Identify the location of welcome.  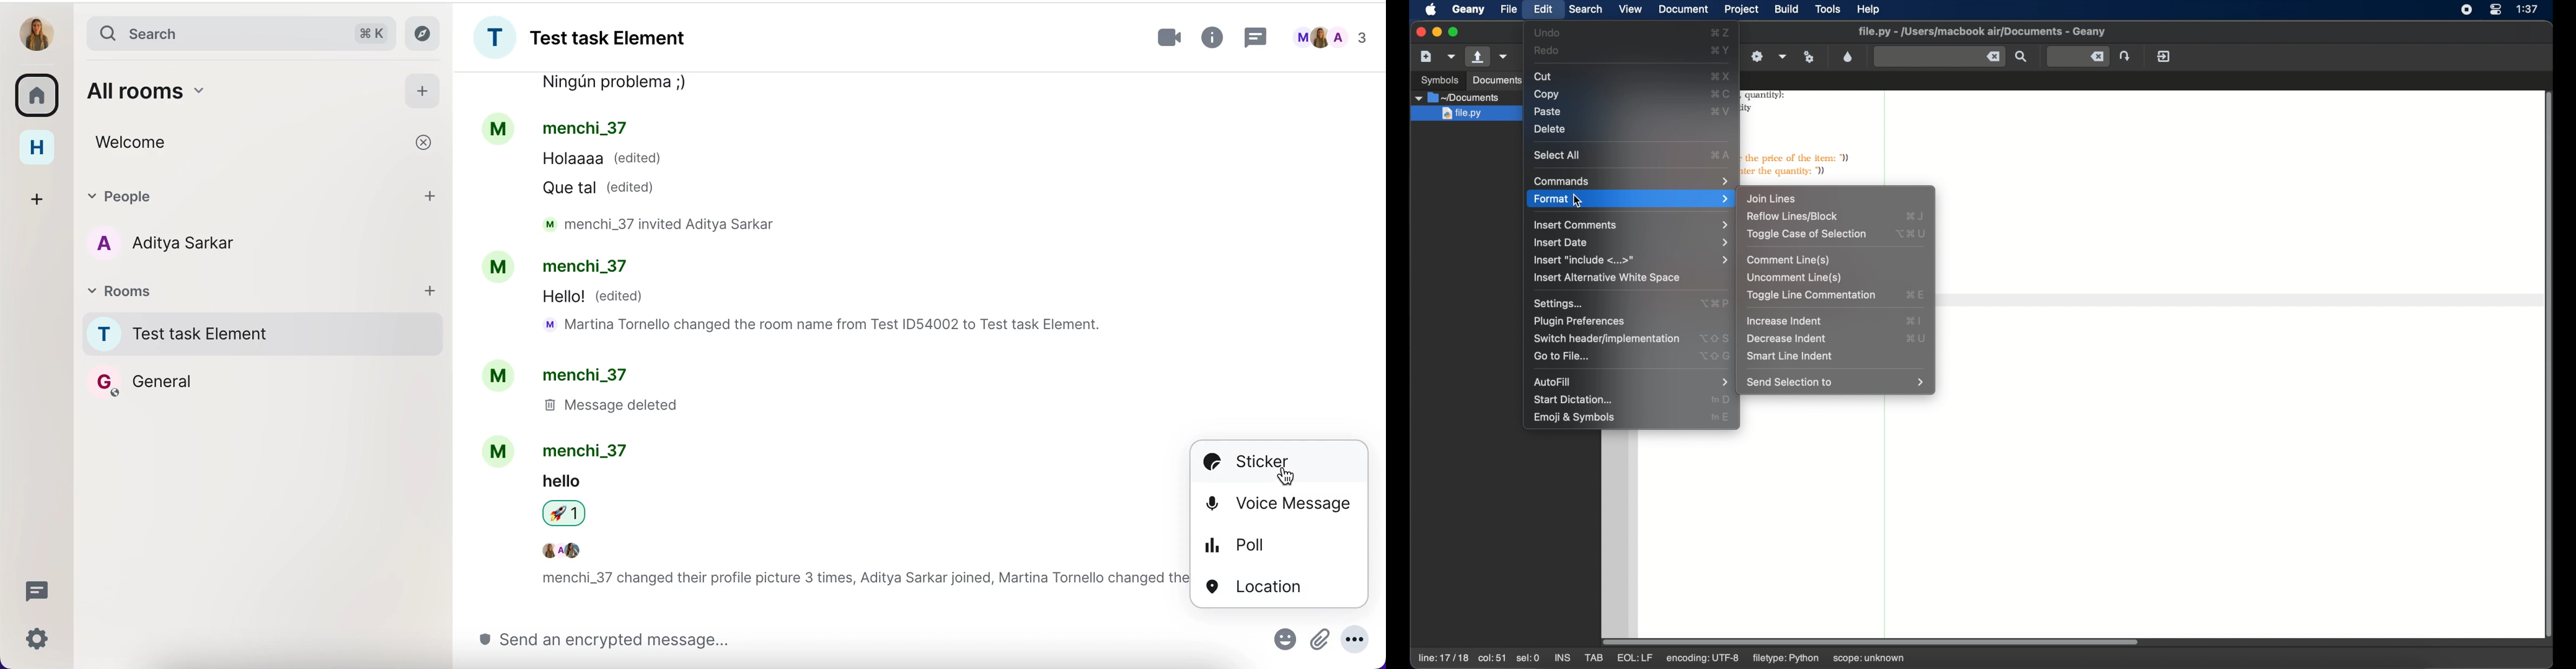
(214, 141).